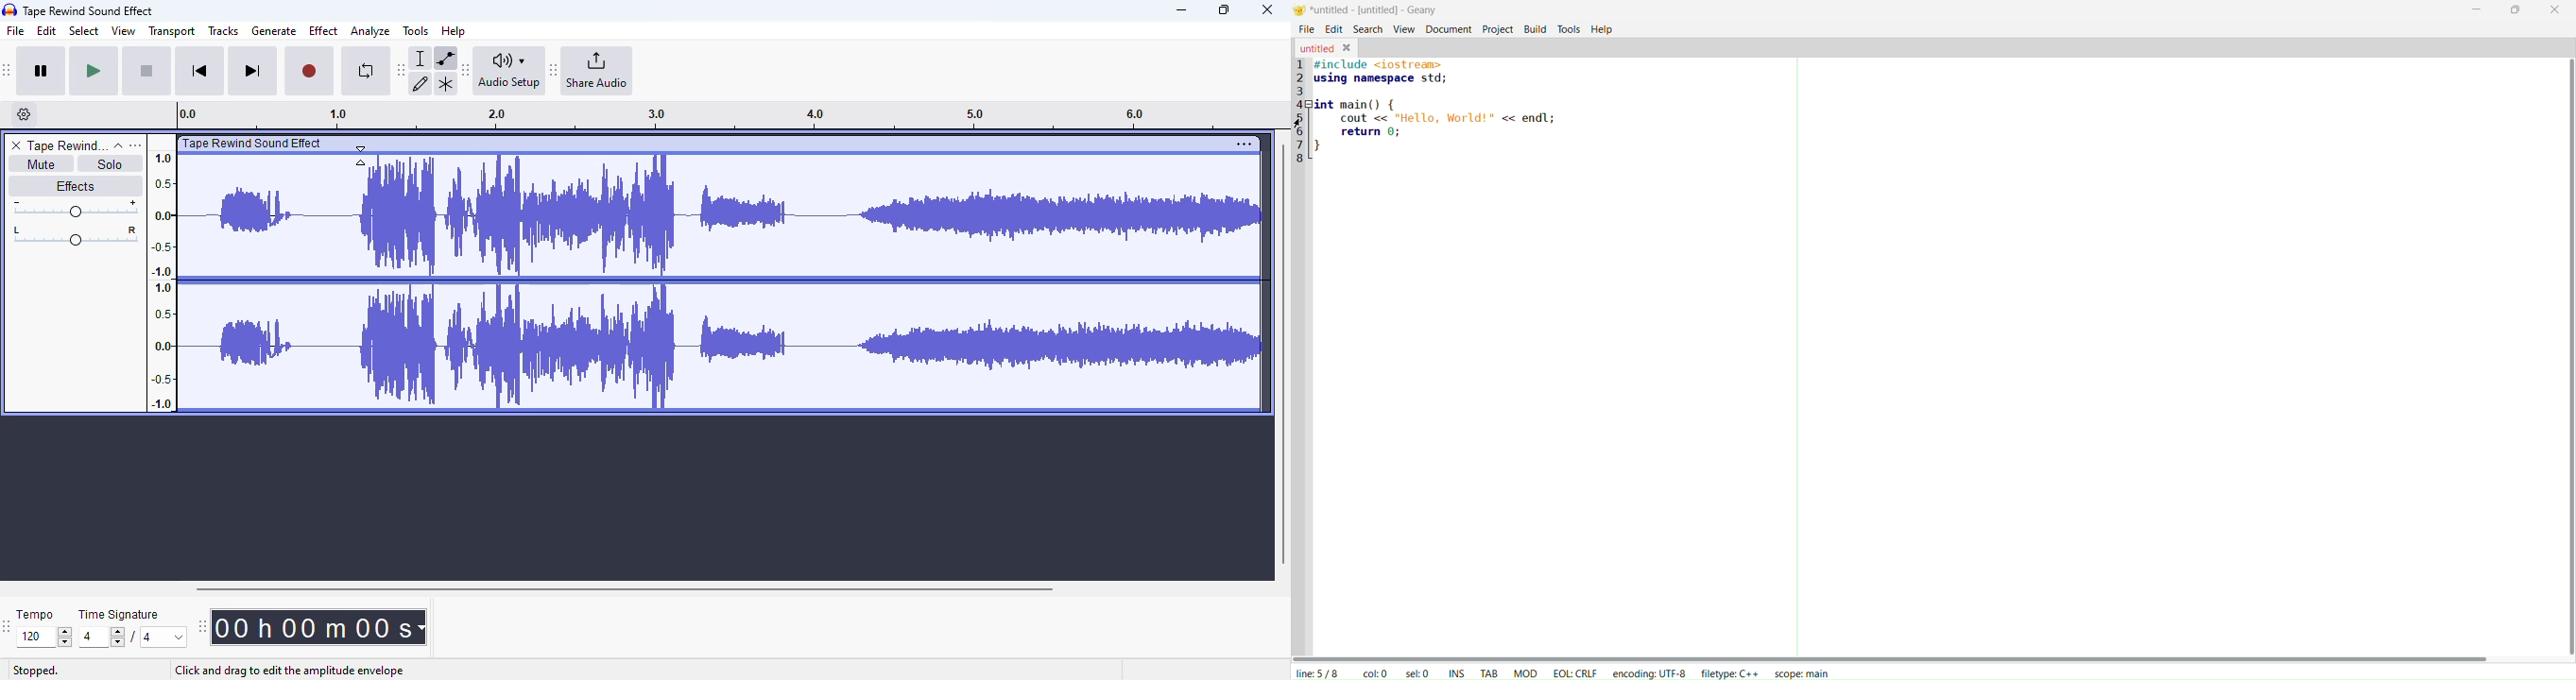 The height and width of the screenshot is (700, 2576). What do you see at coordinates (416, 30) in the screenshot?
I see `tools` at bounding box center [416, 30].